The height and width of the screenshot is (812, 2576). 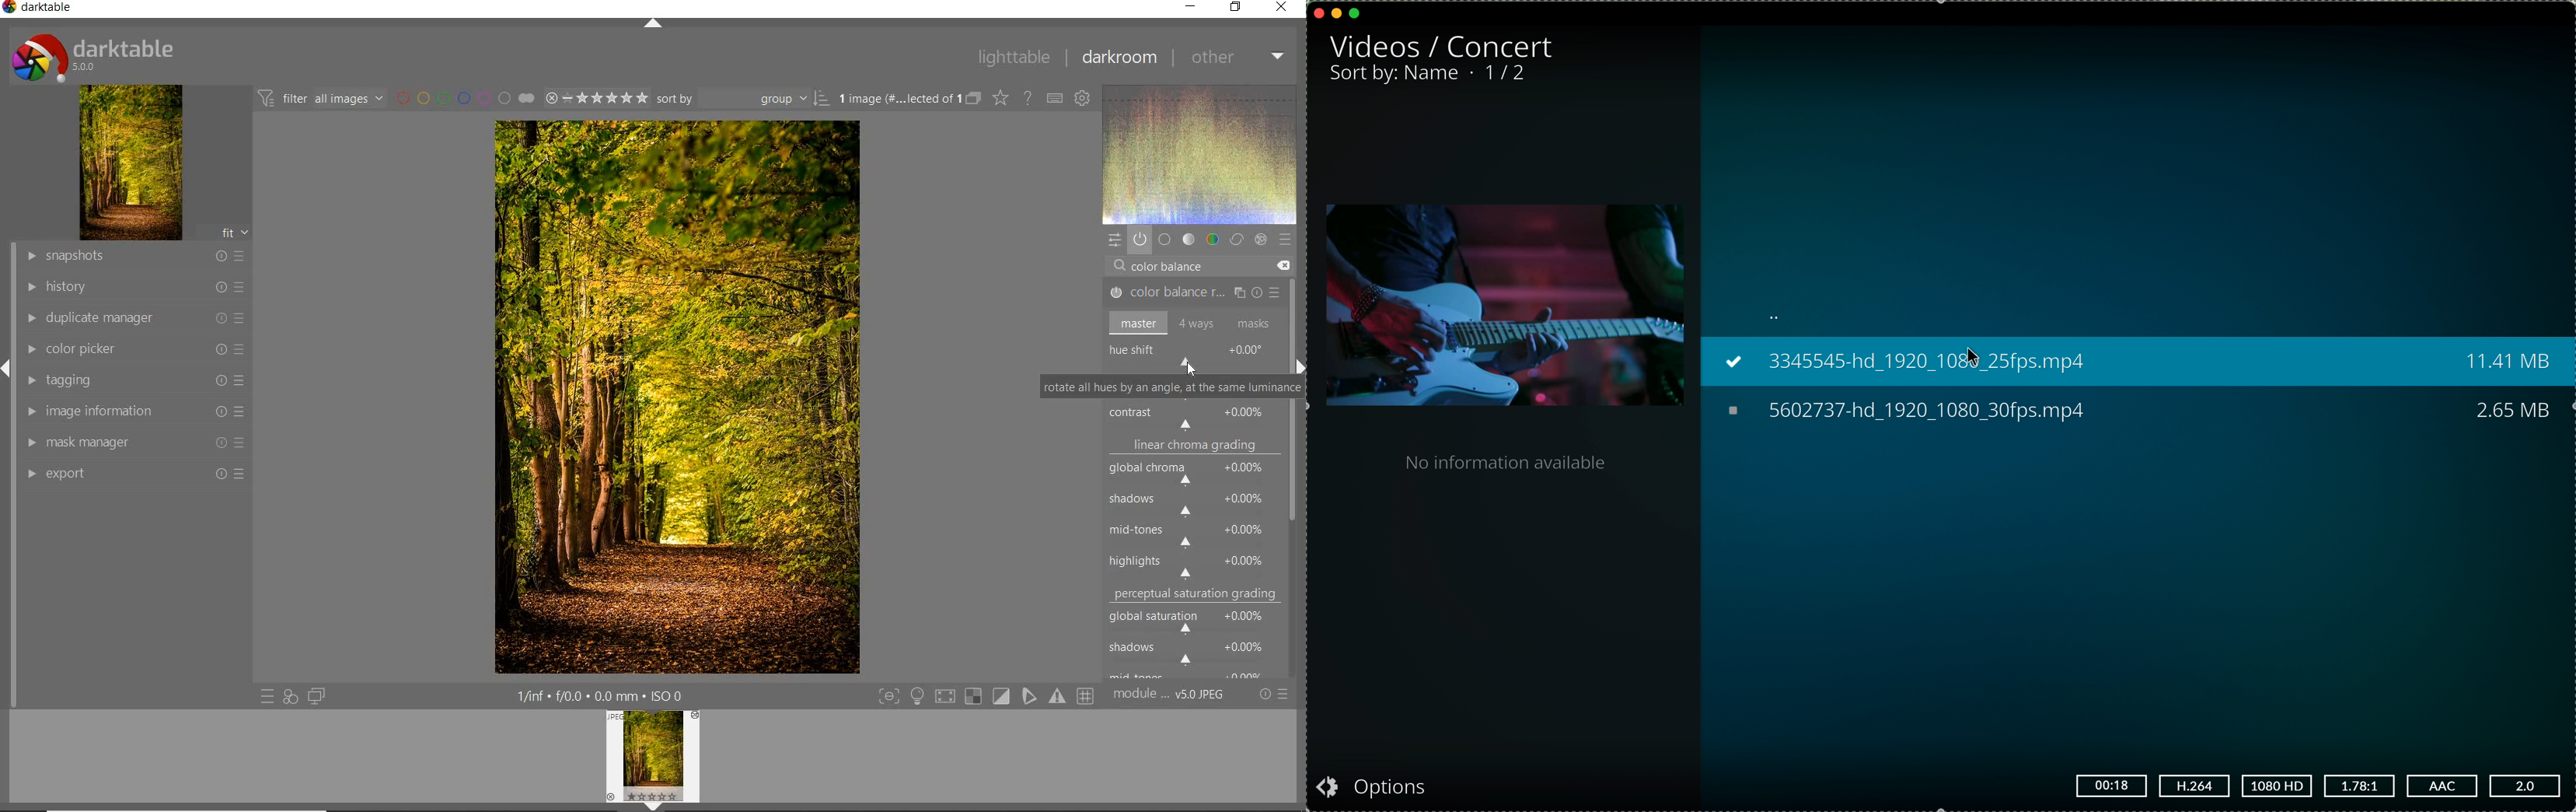 I want to click on effect, so click(x=1261, y=238).